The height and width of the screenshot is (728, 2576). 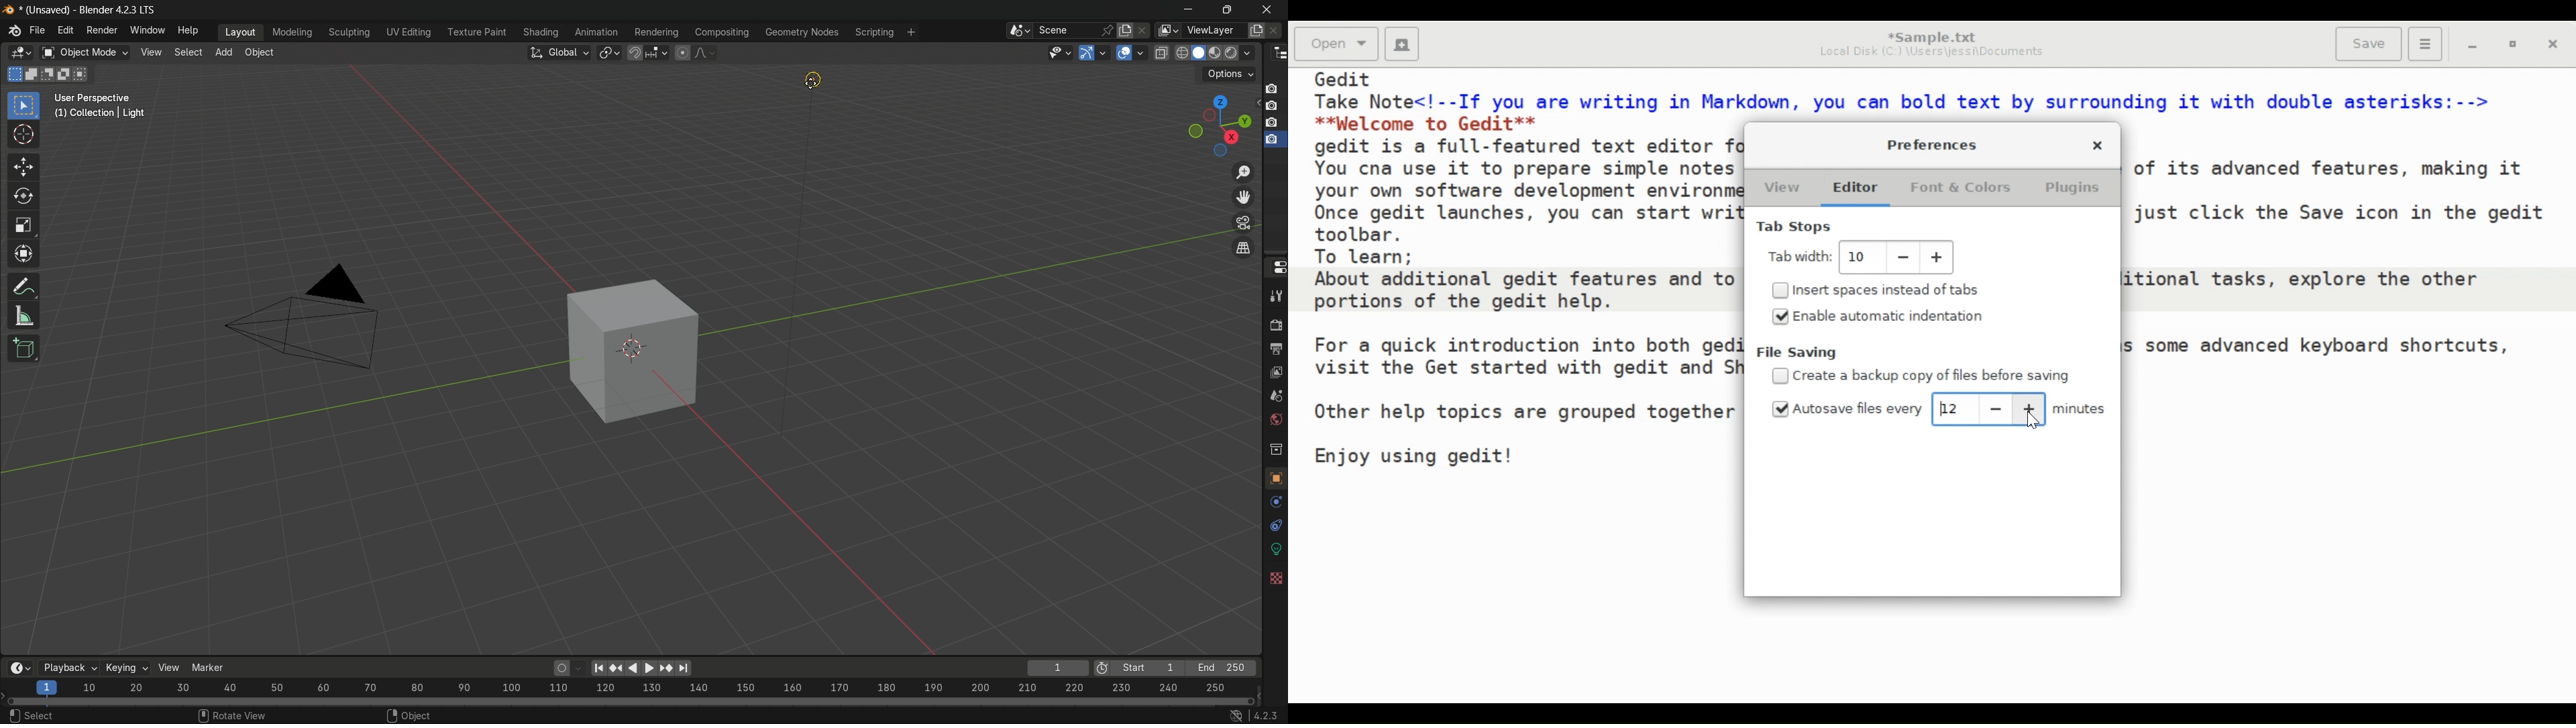 What do you see at coordinates (1903, 257) in the screenshot?
I see `decrease` at bounding box center [1903, 257].